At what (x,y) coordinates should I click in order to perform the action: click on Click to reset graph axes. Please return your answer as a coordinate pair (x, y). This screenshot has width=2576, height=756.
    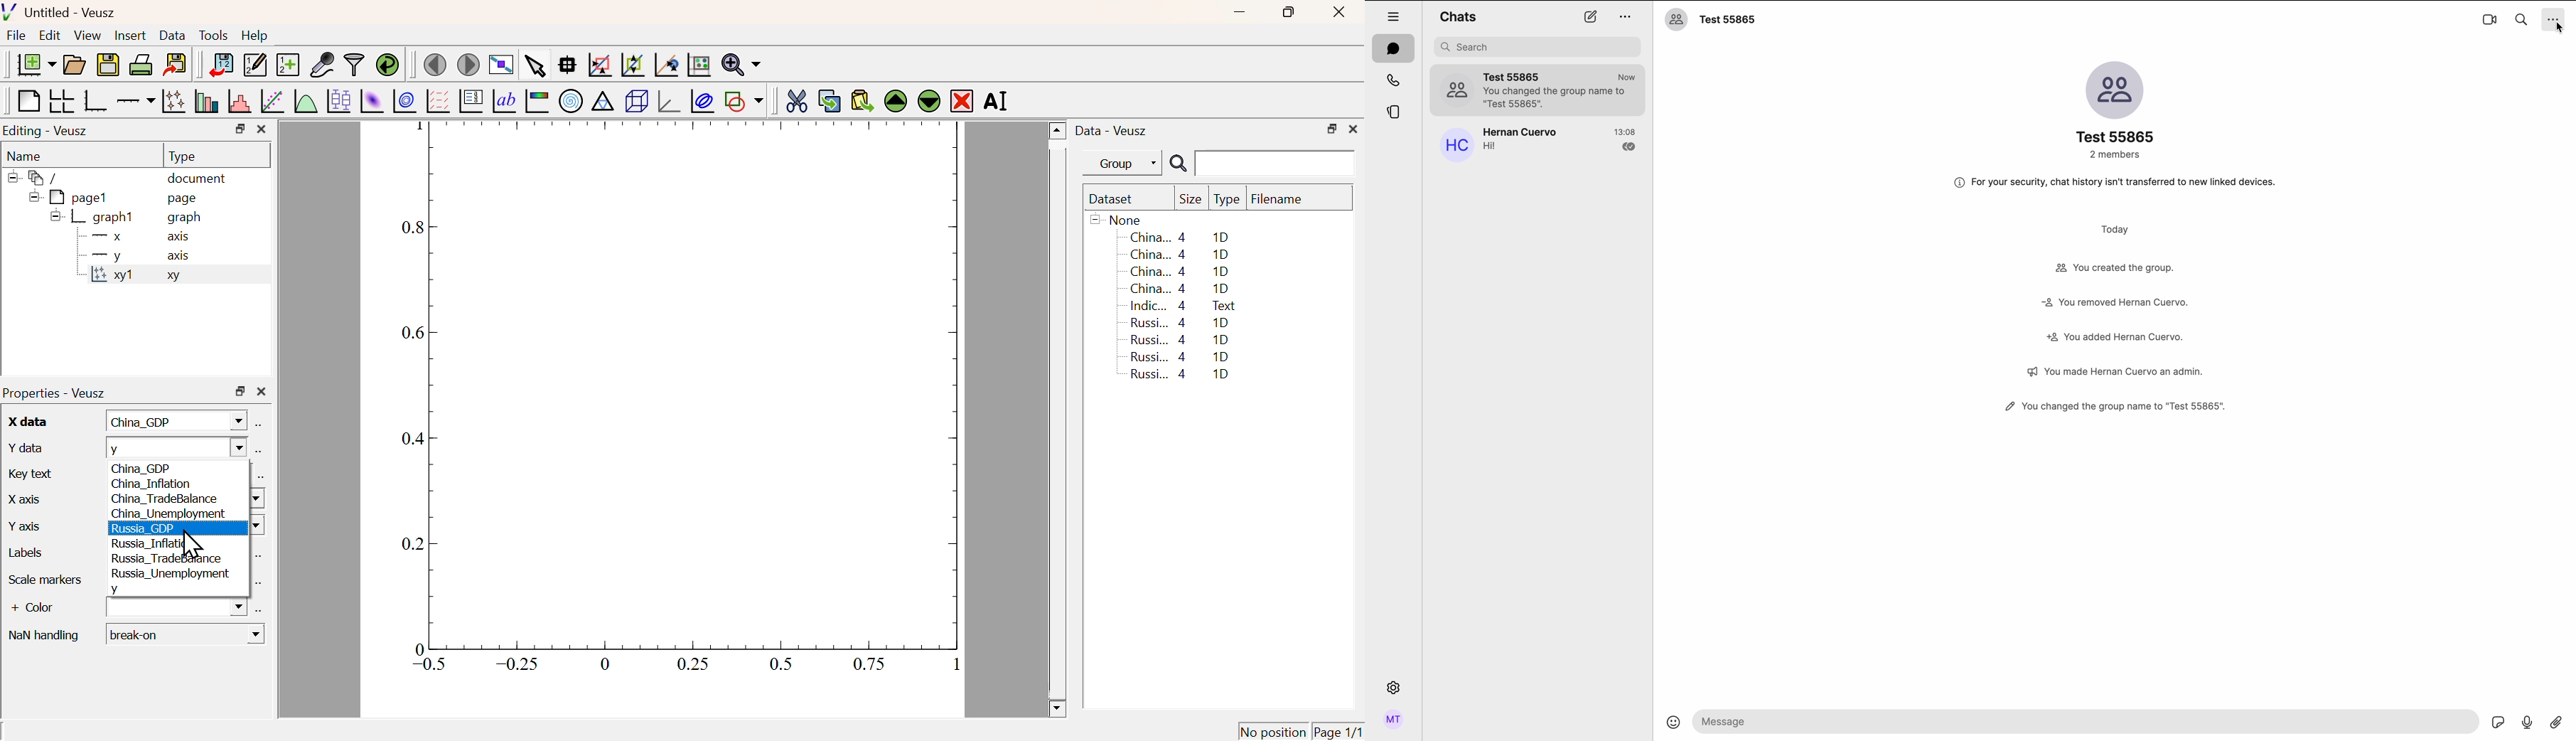
    Looking at the image, I should click on (664, 65).